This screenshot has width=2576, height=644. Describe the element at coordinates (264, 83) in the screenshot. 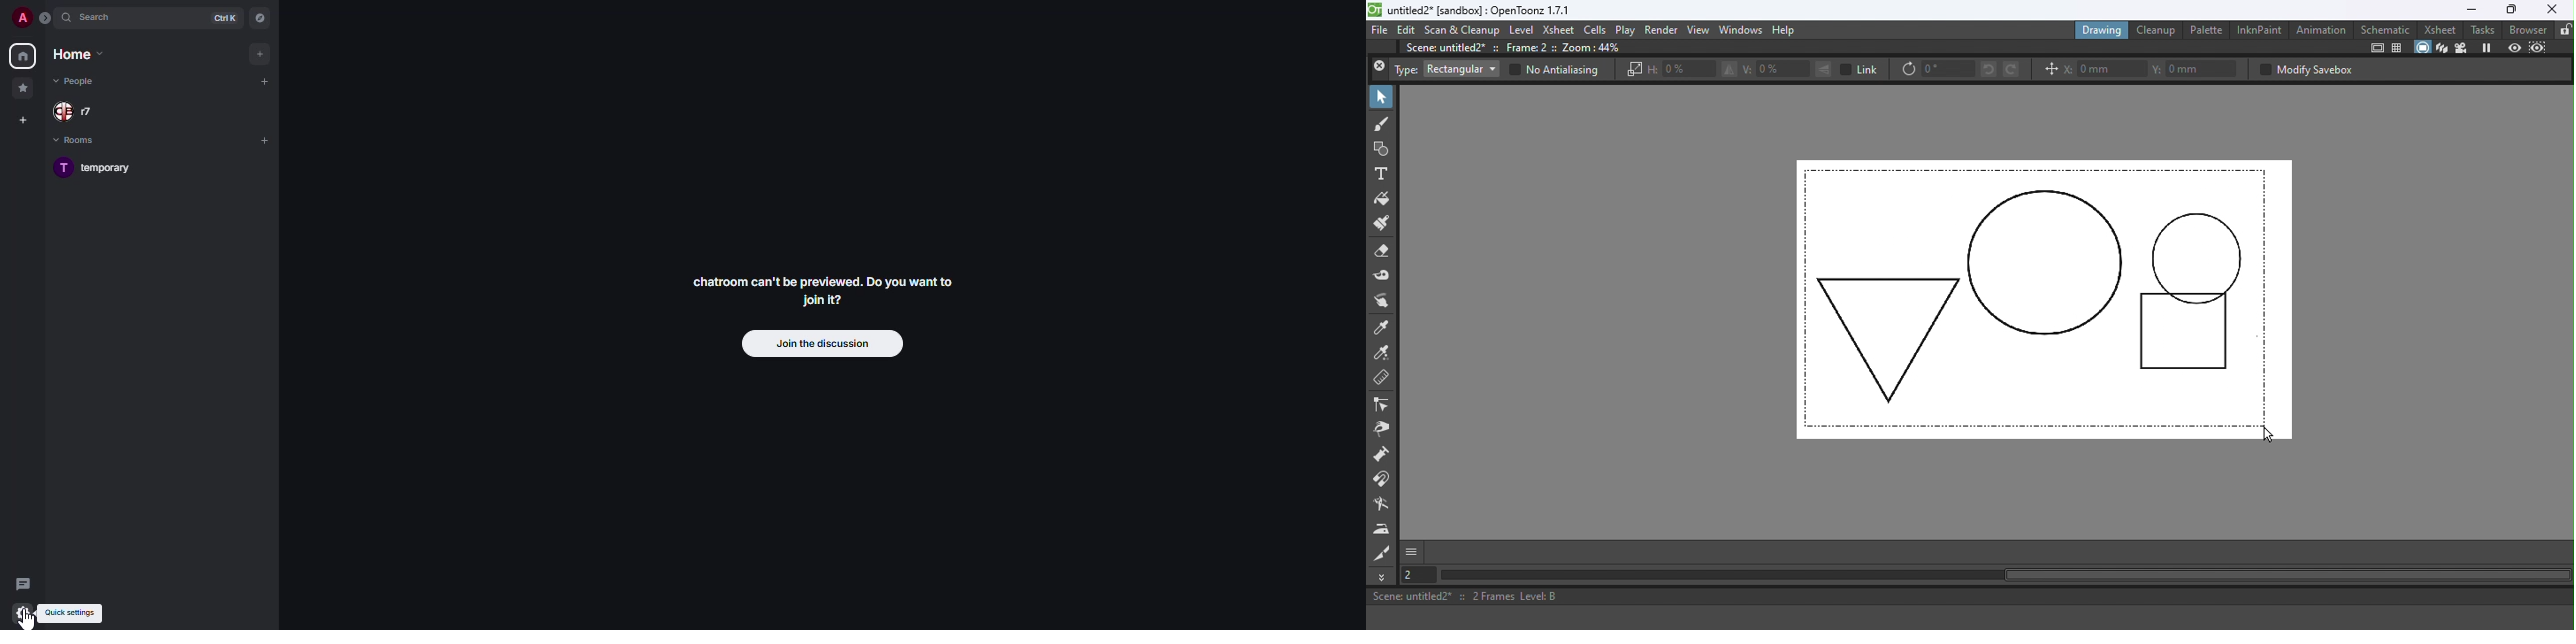

I see `add` at that location.